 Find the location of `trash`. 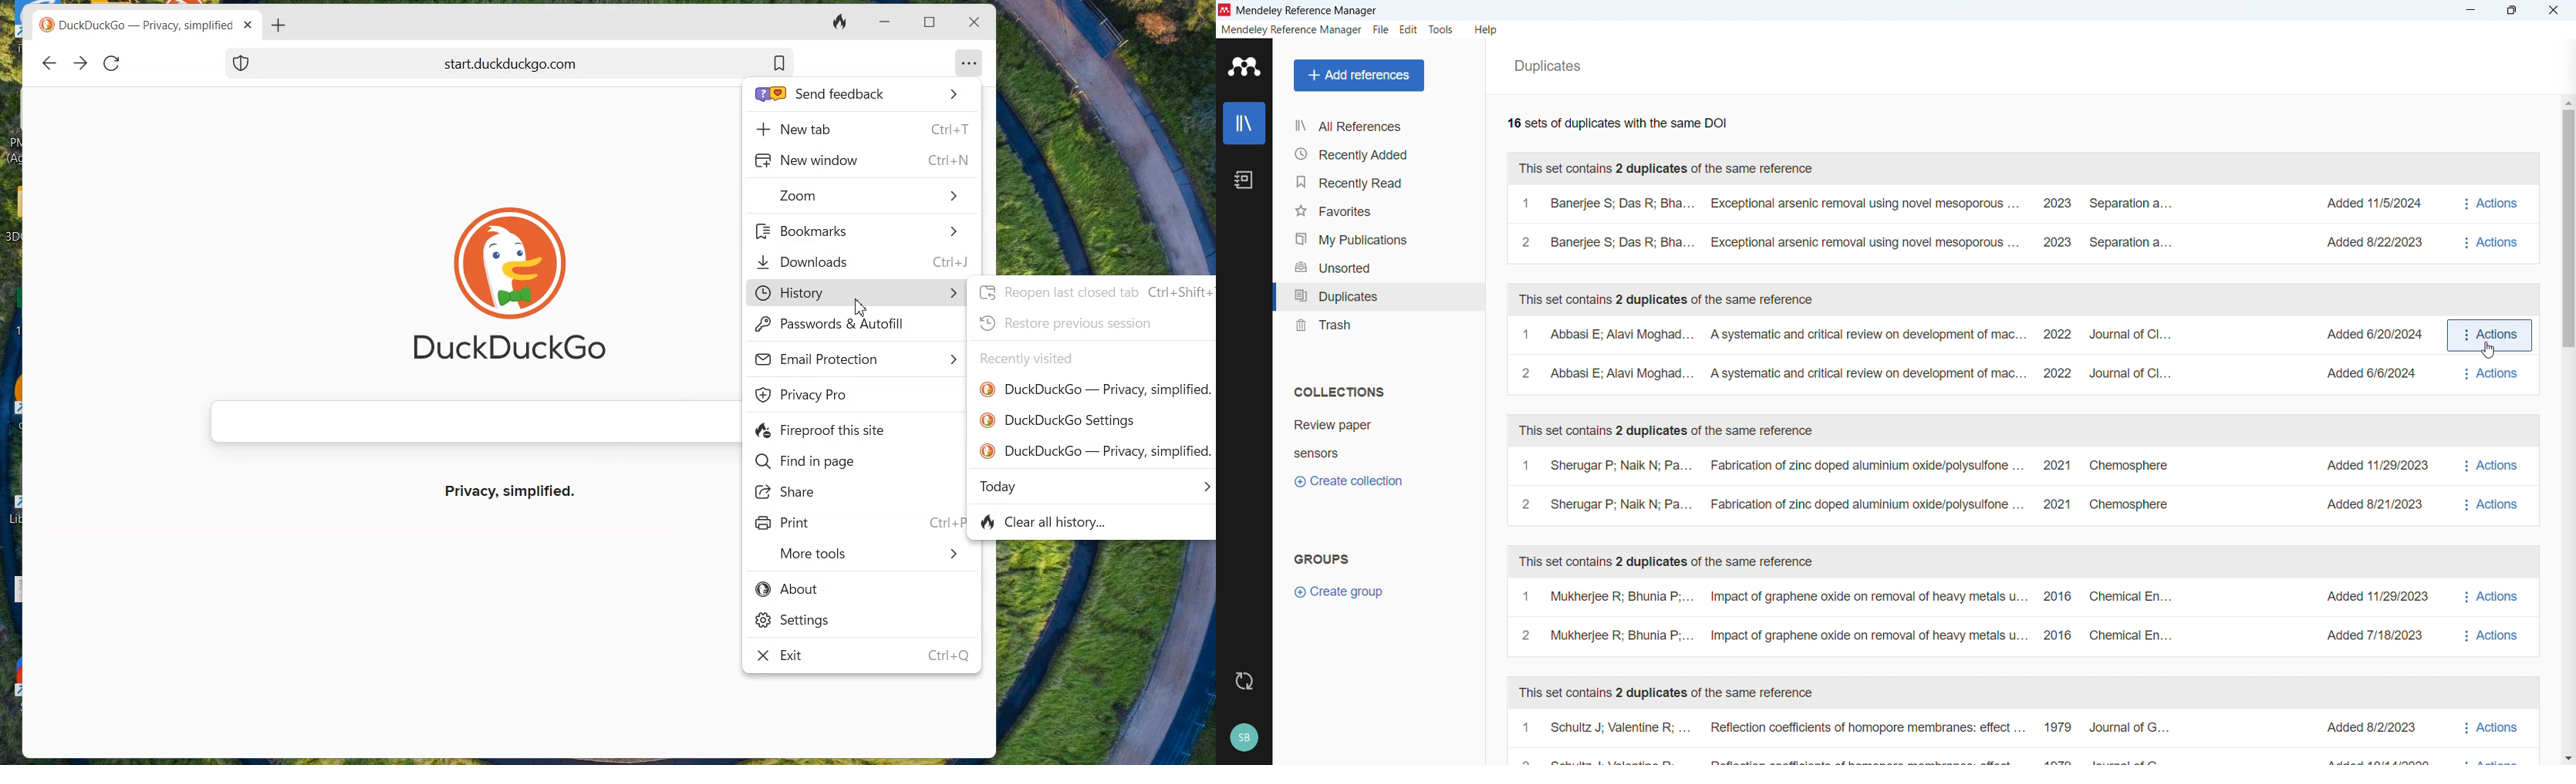

trash is located at coordinates (1377, 324).